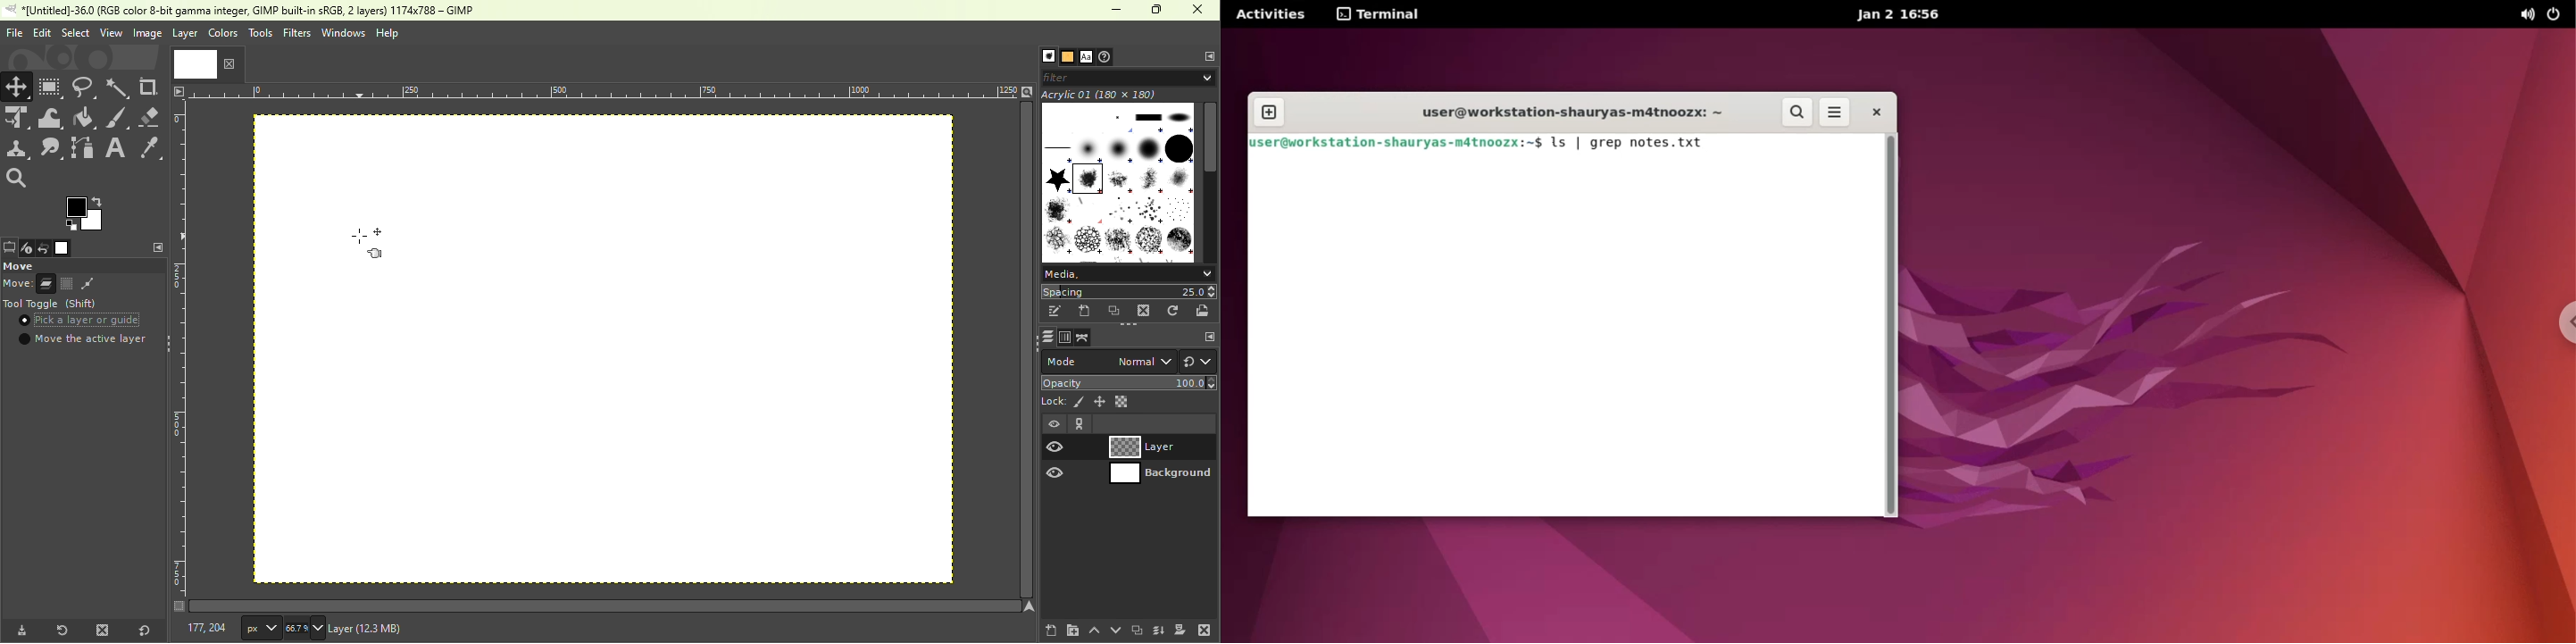 This screenshot has width=2576, height=644. What do you see at coordinates (1086, 54) in the screenshot?
I see `Fonts` at bounding box center [1086, 54].